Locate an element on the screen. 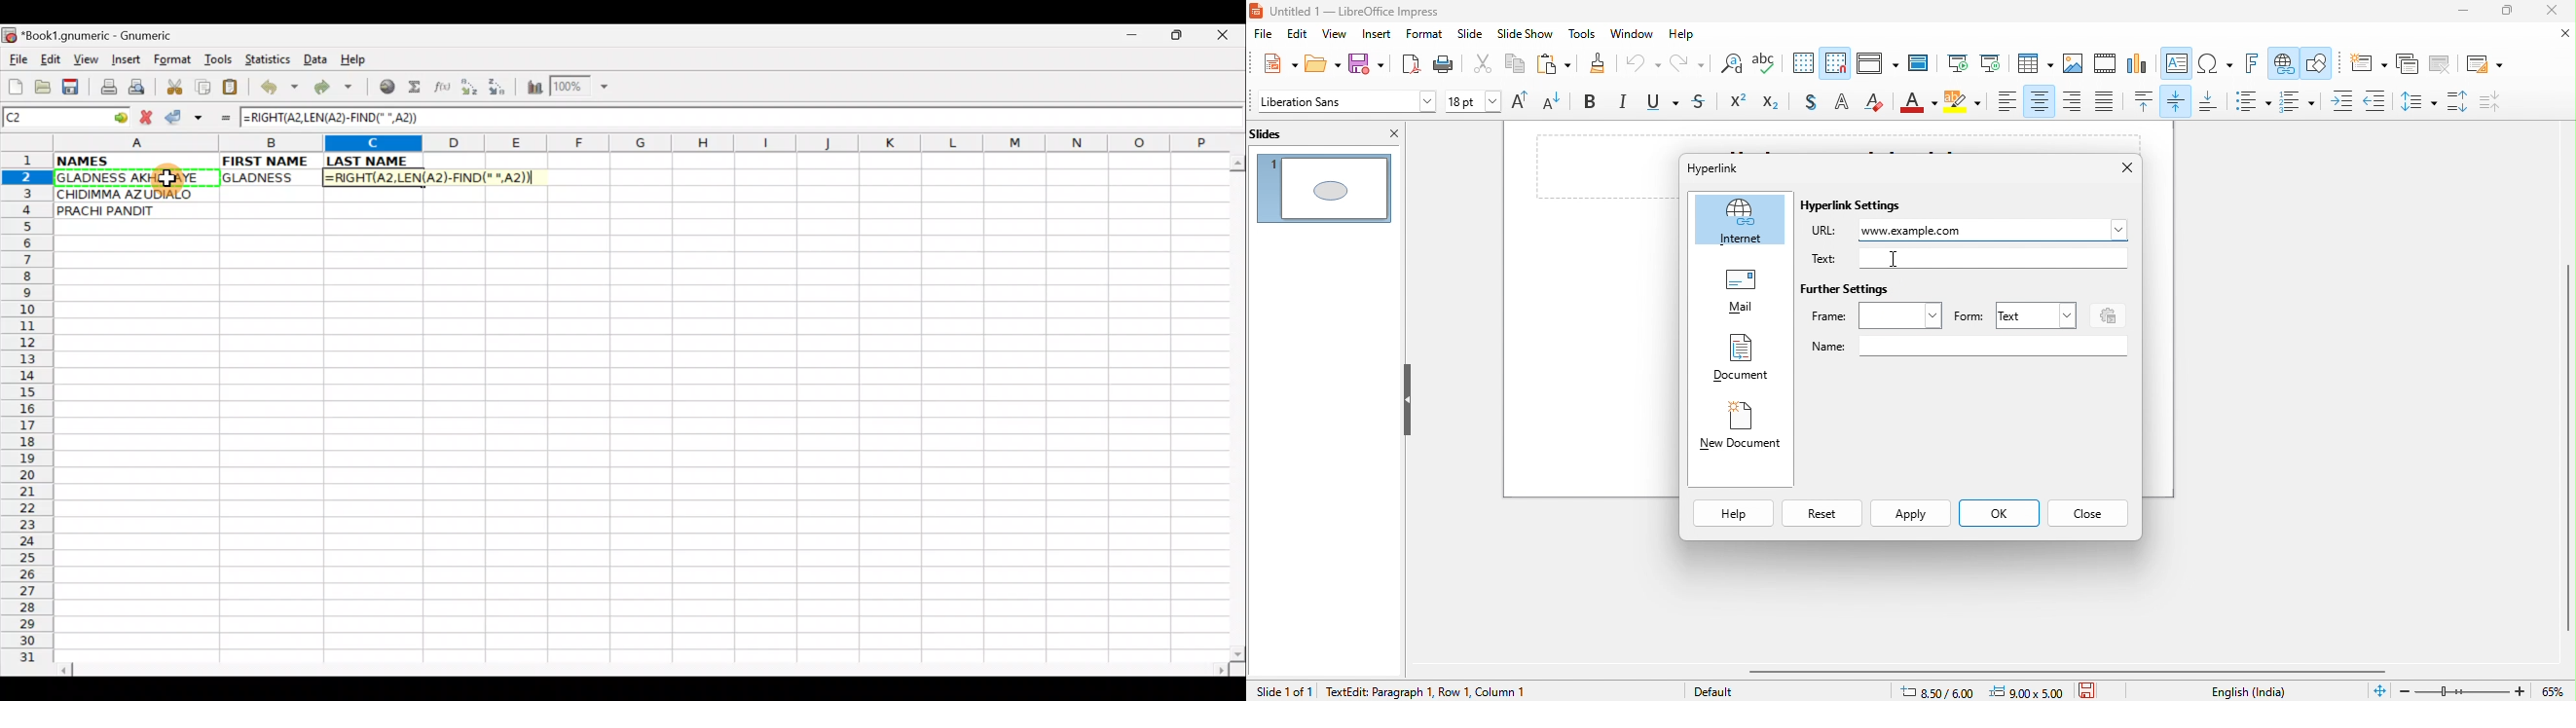 The height and width of the screenshot is (728, 2576). decrease paragraph spacing is located at coordinates (2502, 101).